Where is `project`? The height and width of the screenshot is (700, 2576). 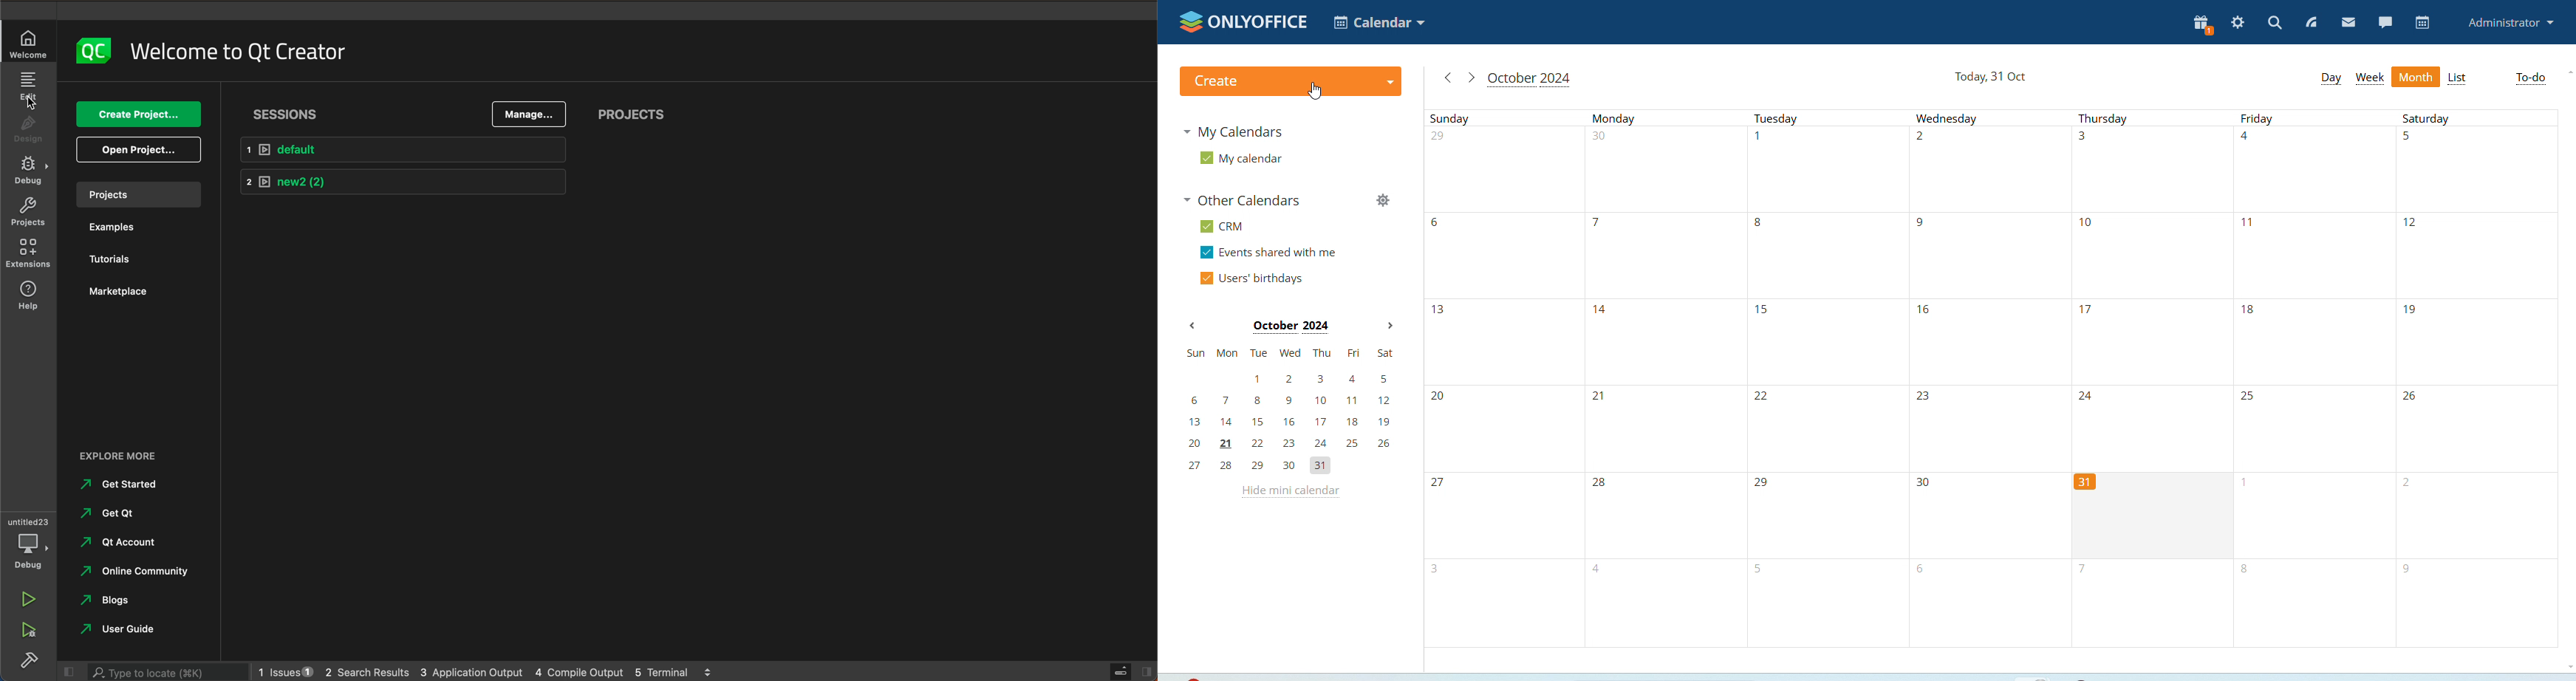 project is located at coordinates (632, 115).